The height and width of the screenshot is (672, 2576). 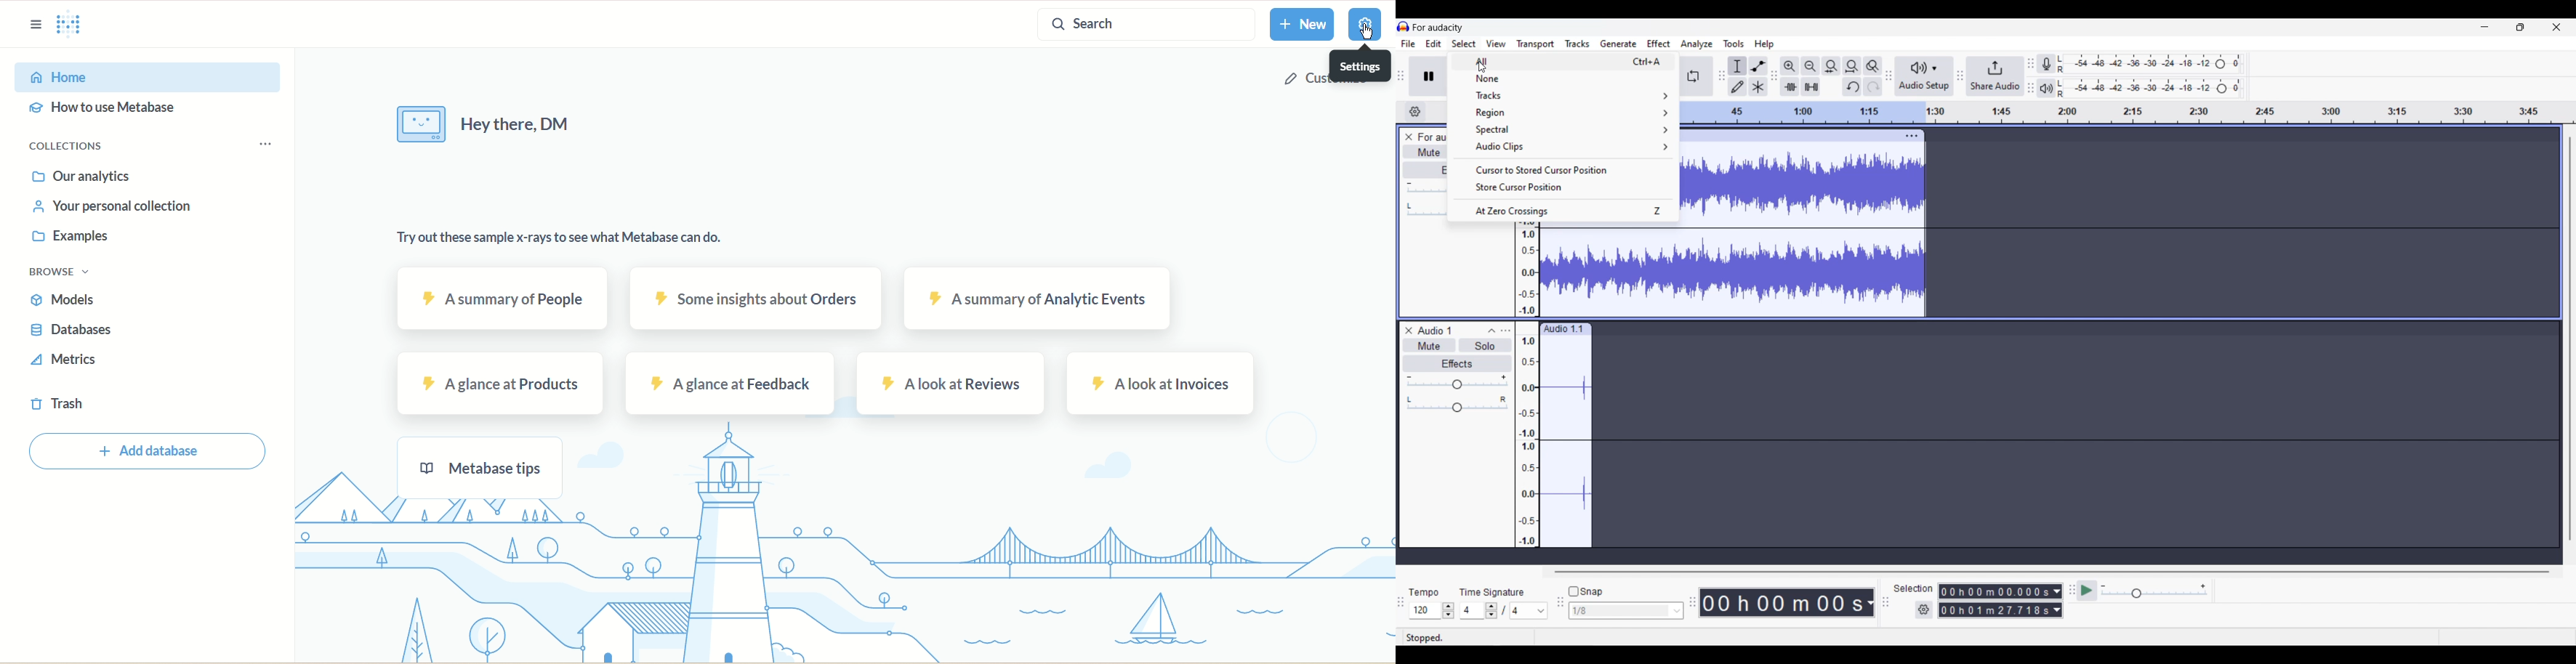 What do you see at coordinates (1425, 170) in the screenshot?
I see `Effects` at bounding box center [1425, 170].